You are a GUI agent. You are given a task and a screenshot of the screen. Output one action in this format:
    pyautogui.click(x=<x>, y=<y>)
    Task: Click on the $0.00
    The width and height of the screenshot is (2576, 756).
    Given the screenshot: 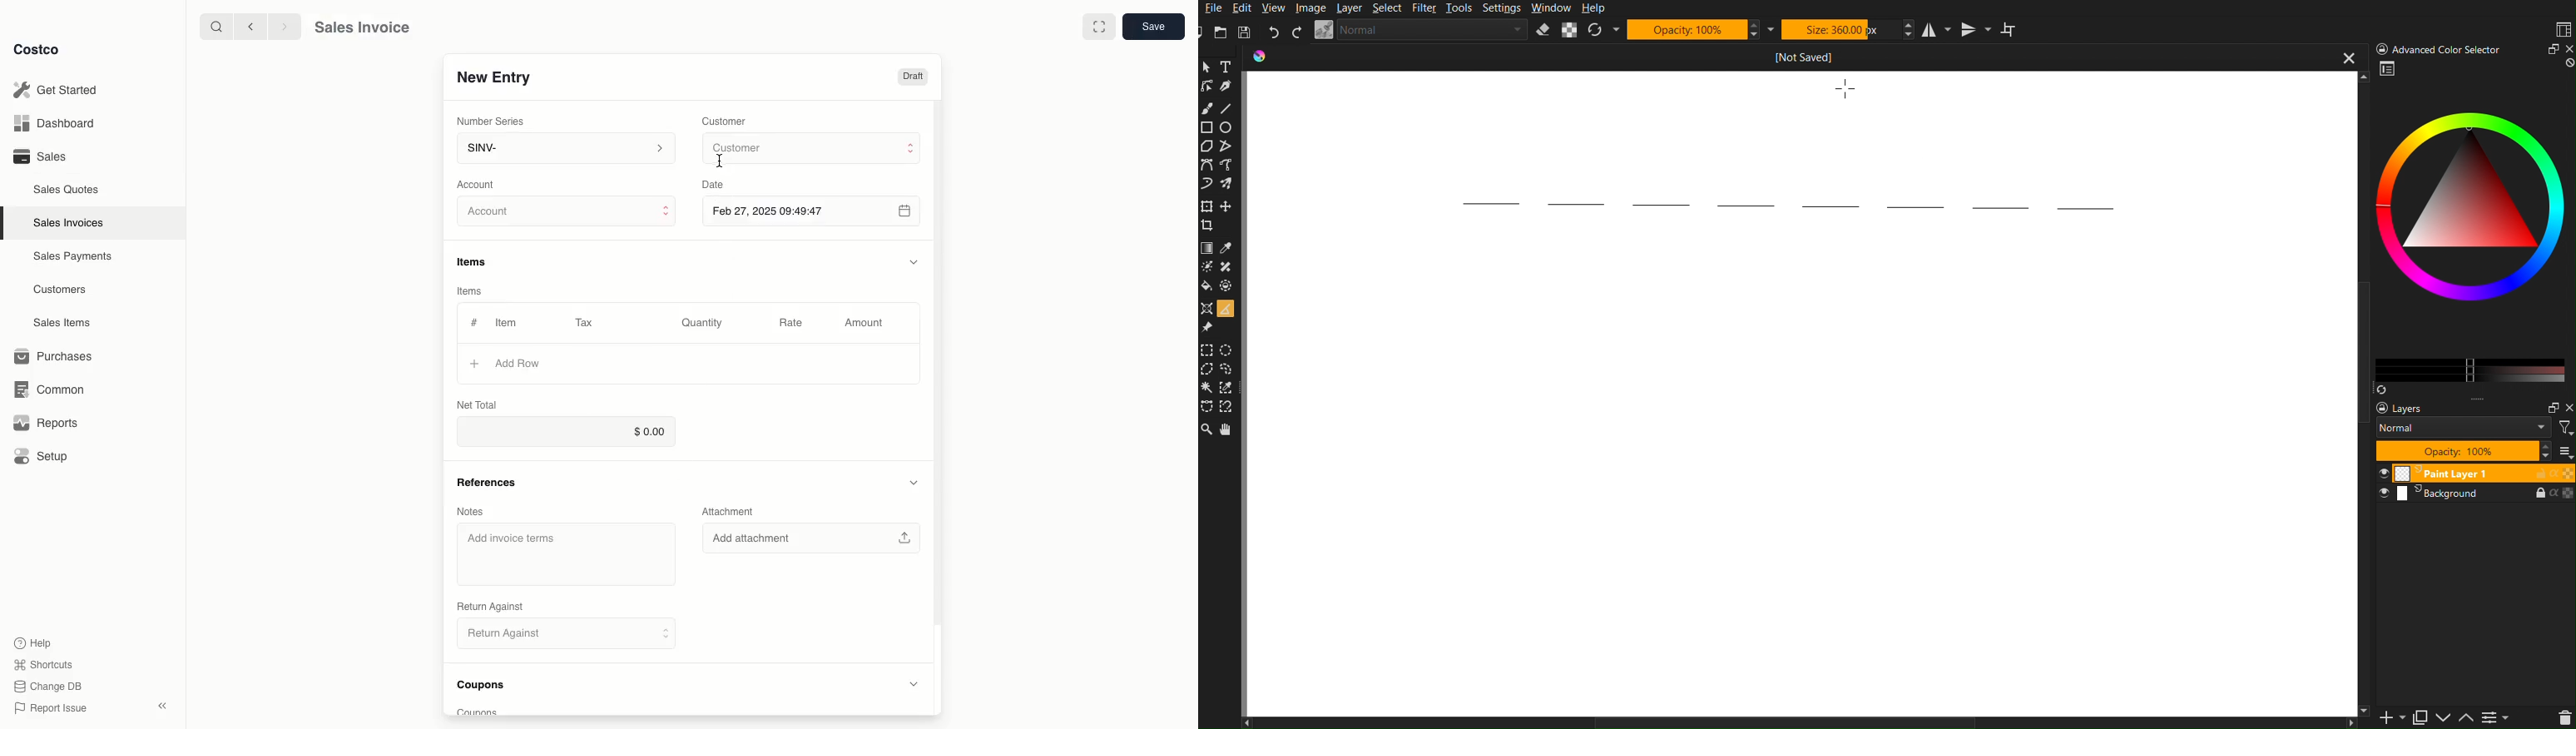 What is the action you would take?
    pyautogui.click(x=562, y=432)
    